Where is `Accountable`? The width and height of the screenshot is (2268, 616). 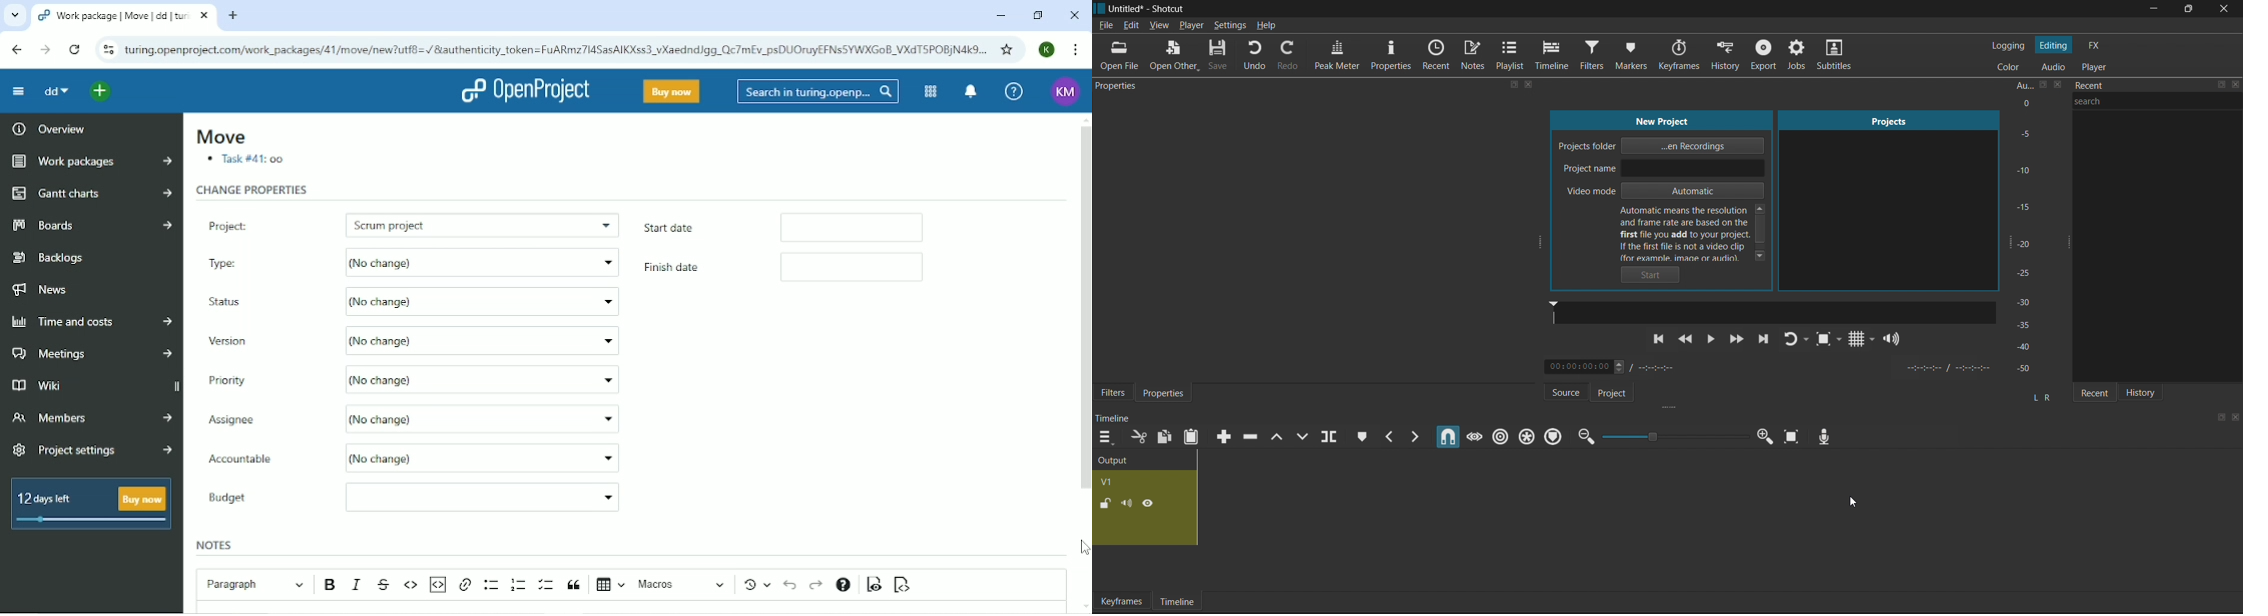 Accountable is located at coordinates (262, 460).